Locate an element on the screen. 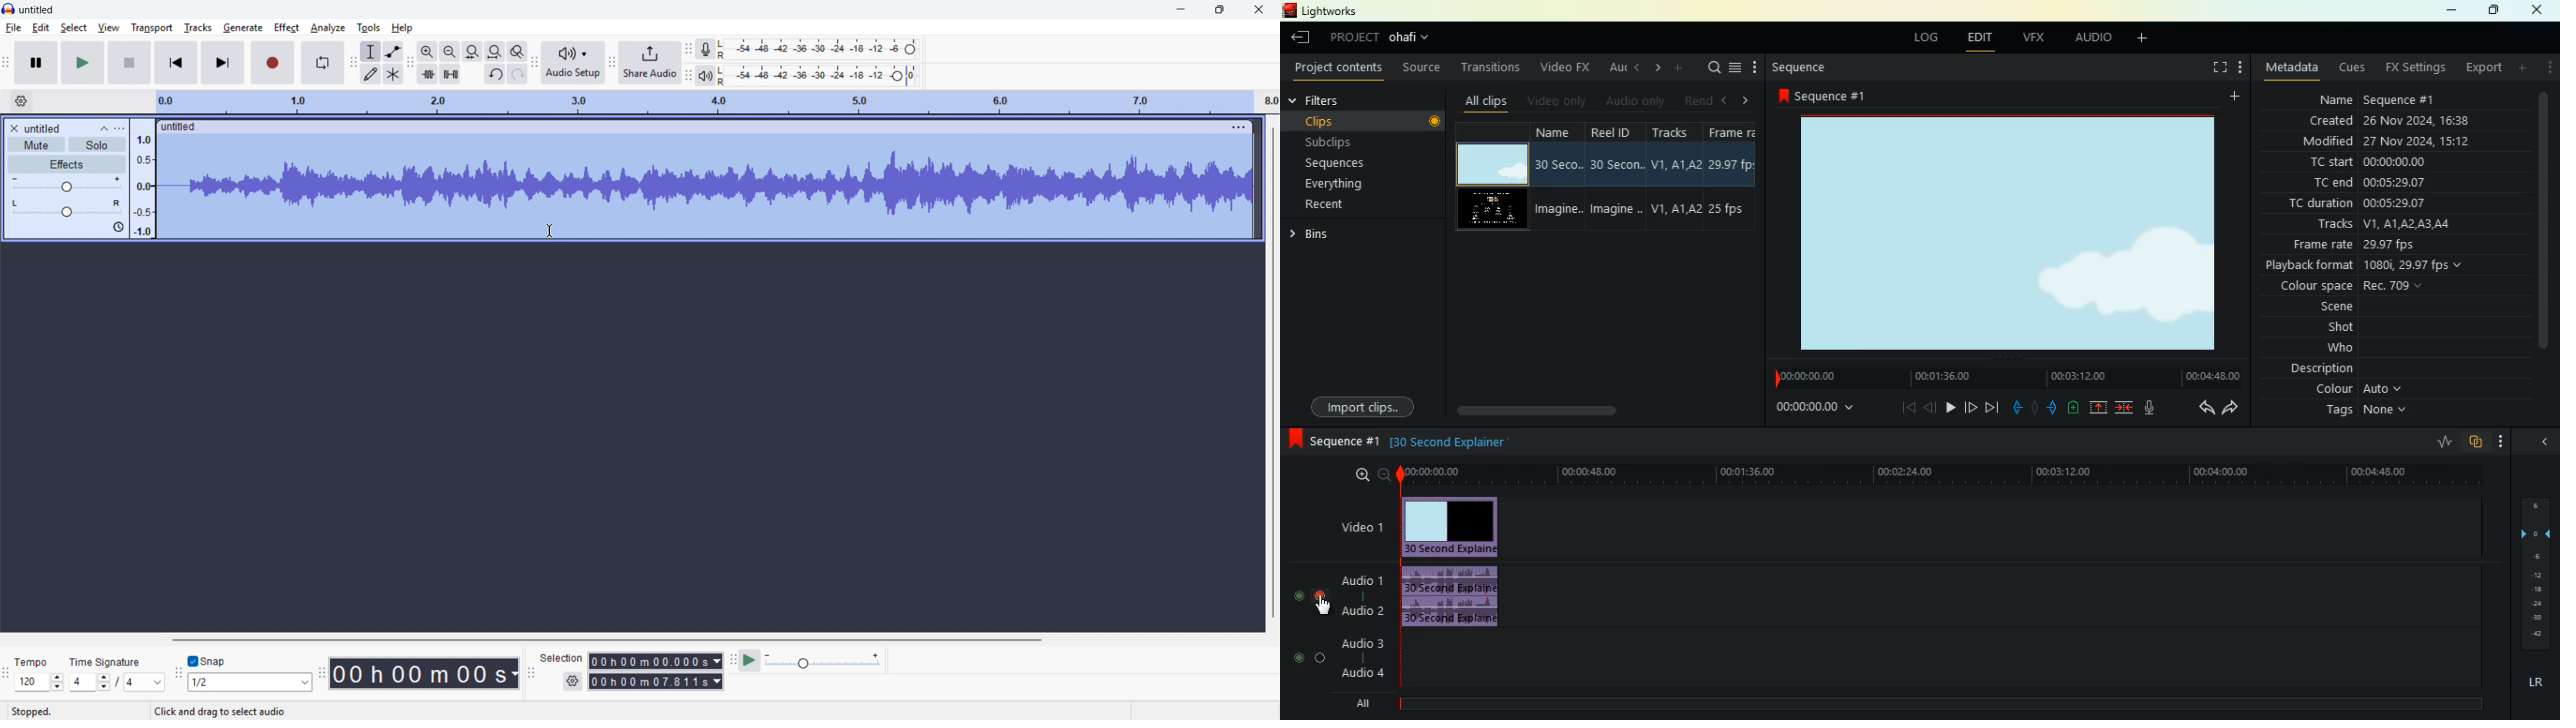 Image resolution: width=2576 pixels, height=728 pixels. clips is located at coordinates (1372, 122).